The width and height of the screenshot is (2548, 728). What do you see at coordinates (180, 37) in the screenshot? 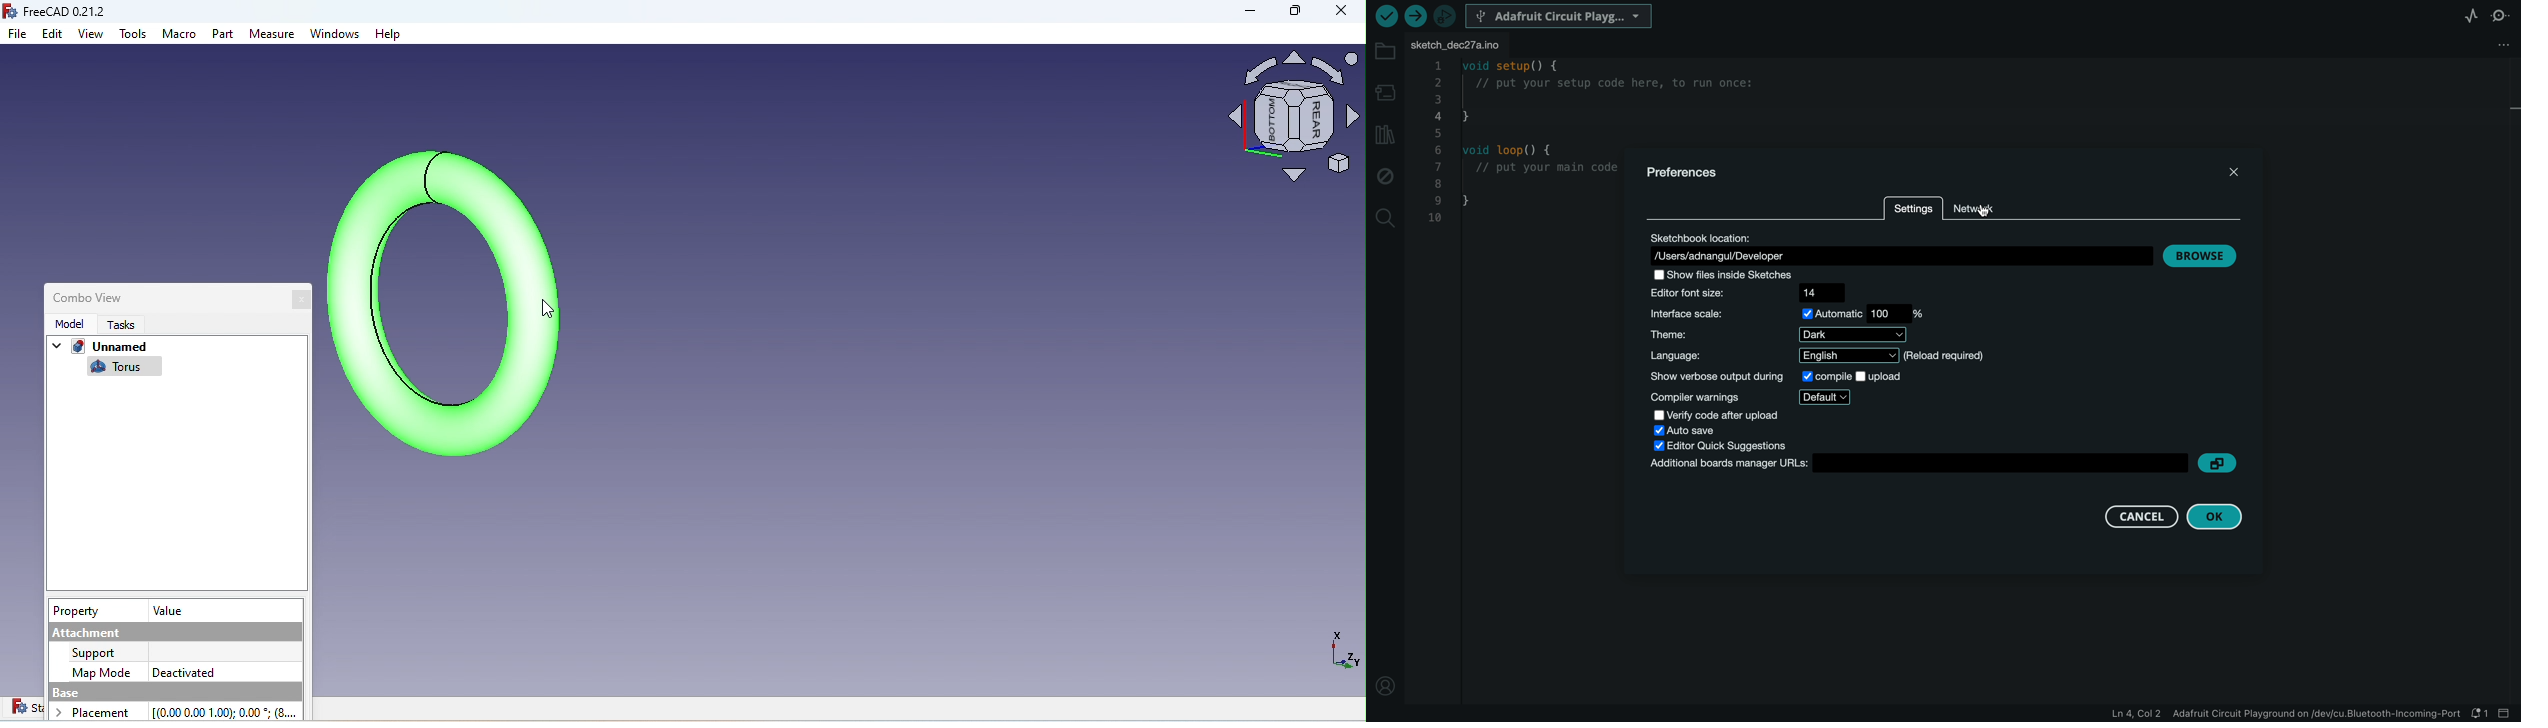
I see `Macro` at bounding box center [180, 37].